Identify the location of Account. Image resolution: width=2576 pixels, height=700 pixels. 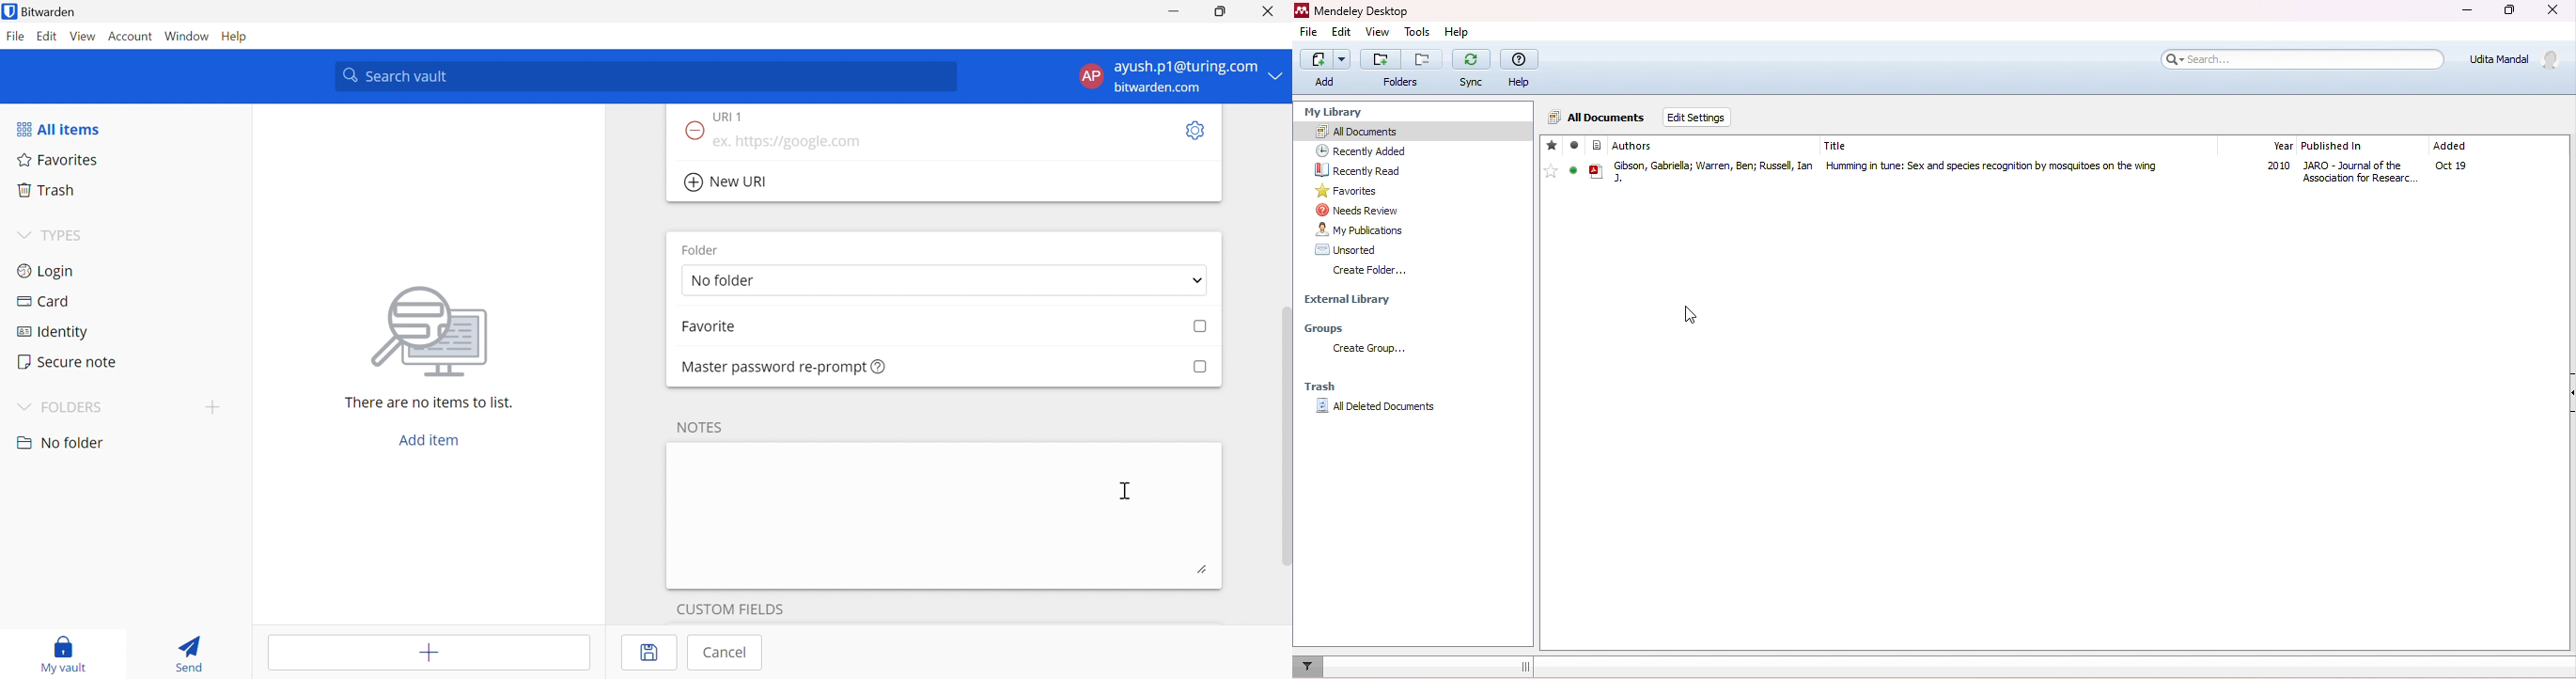
(132, 39).